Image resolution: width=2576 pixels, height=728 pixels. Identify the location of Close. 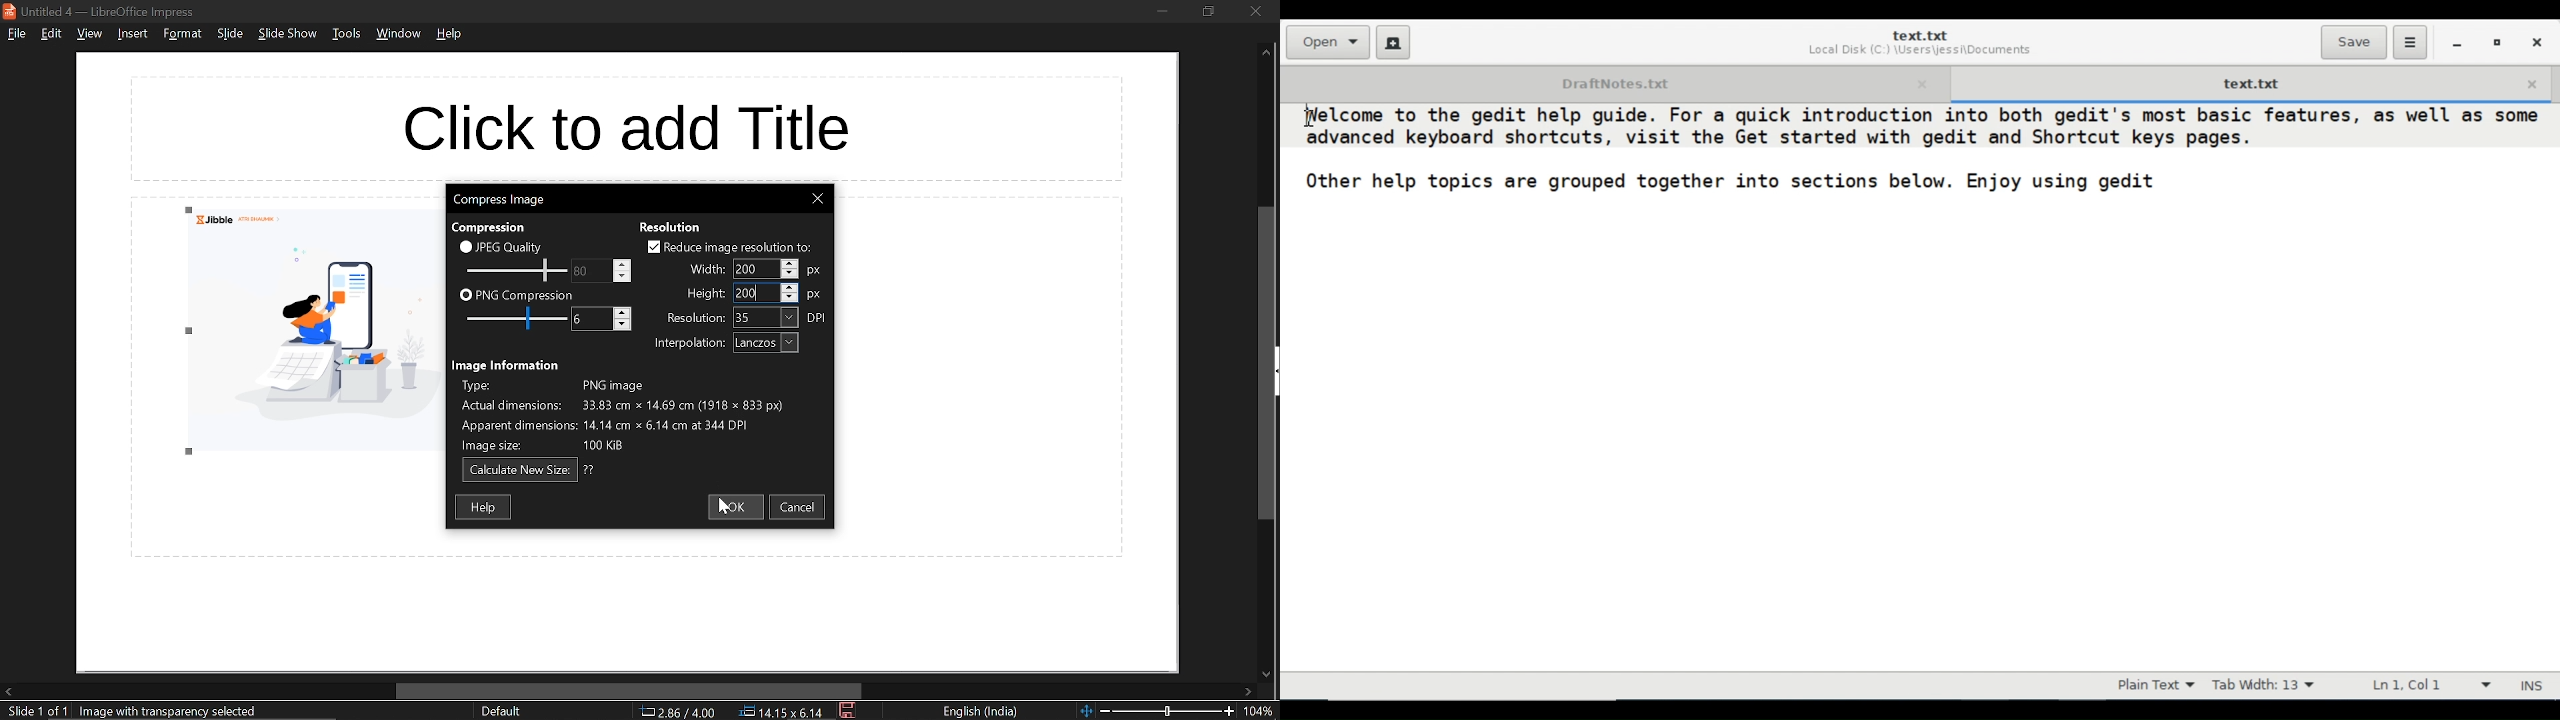
(817, 199).